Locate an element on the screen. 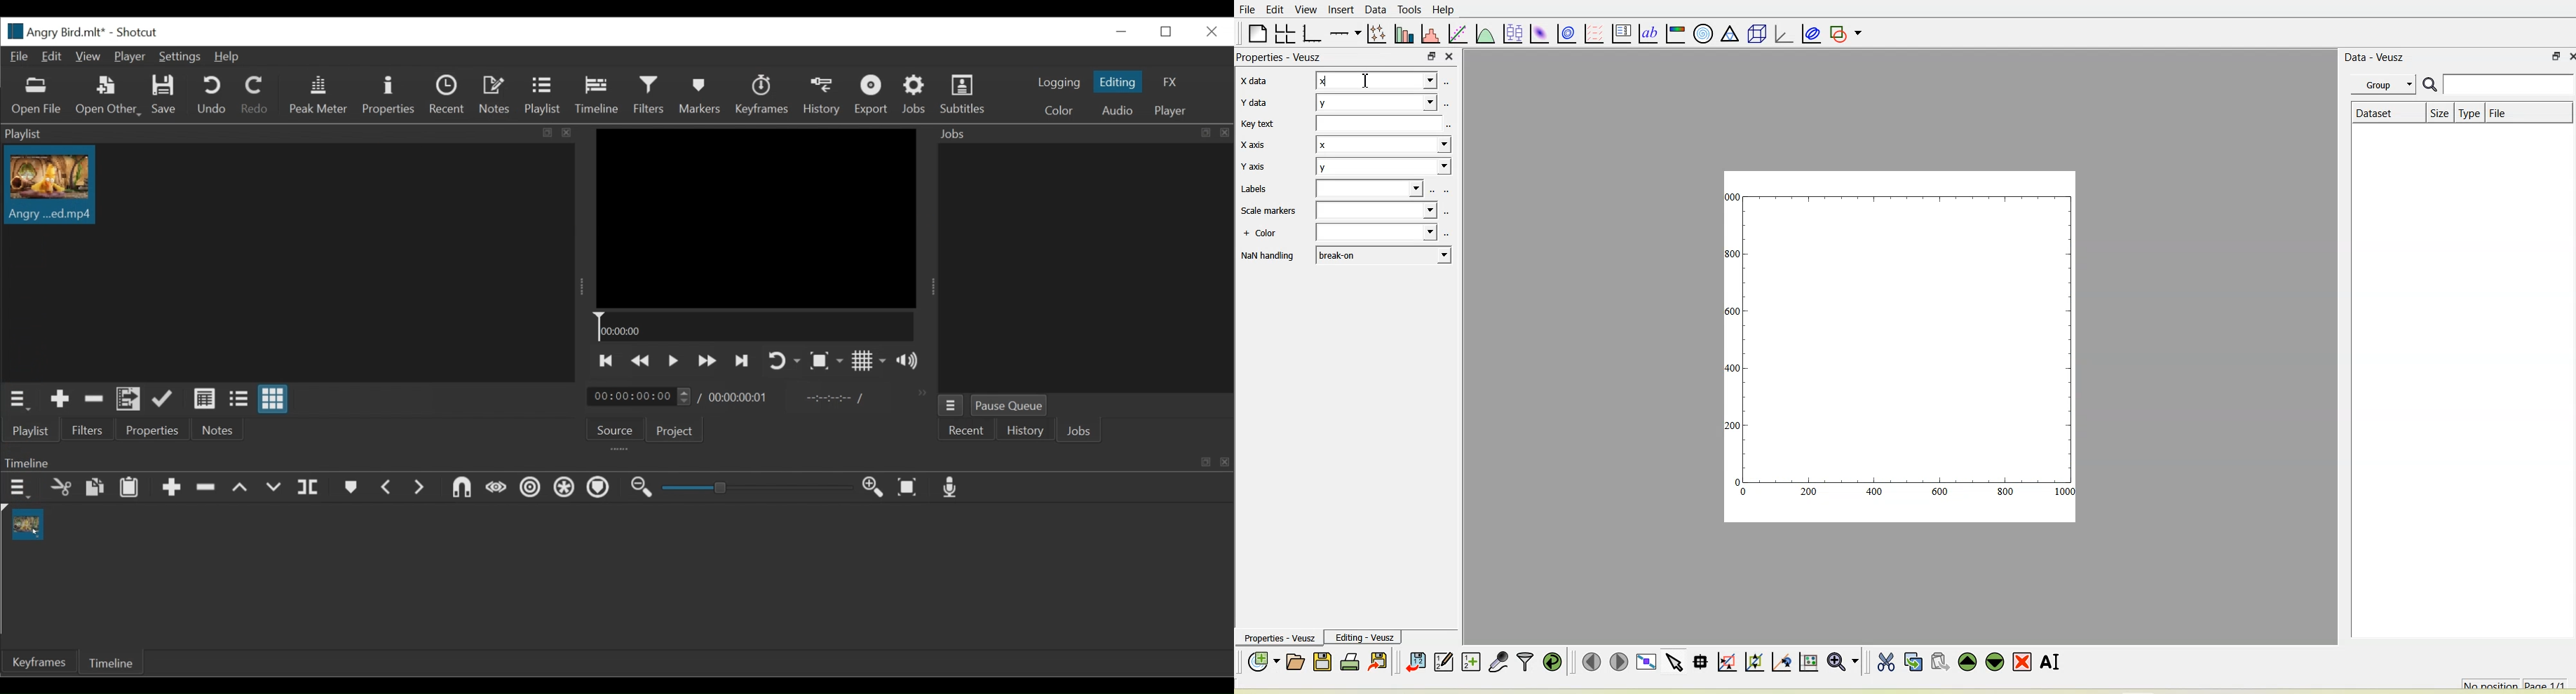  Jobs Panel is located at coordinates (1091, 269).